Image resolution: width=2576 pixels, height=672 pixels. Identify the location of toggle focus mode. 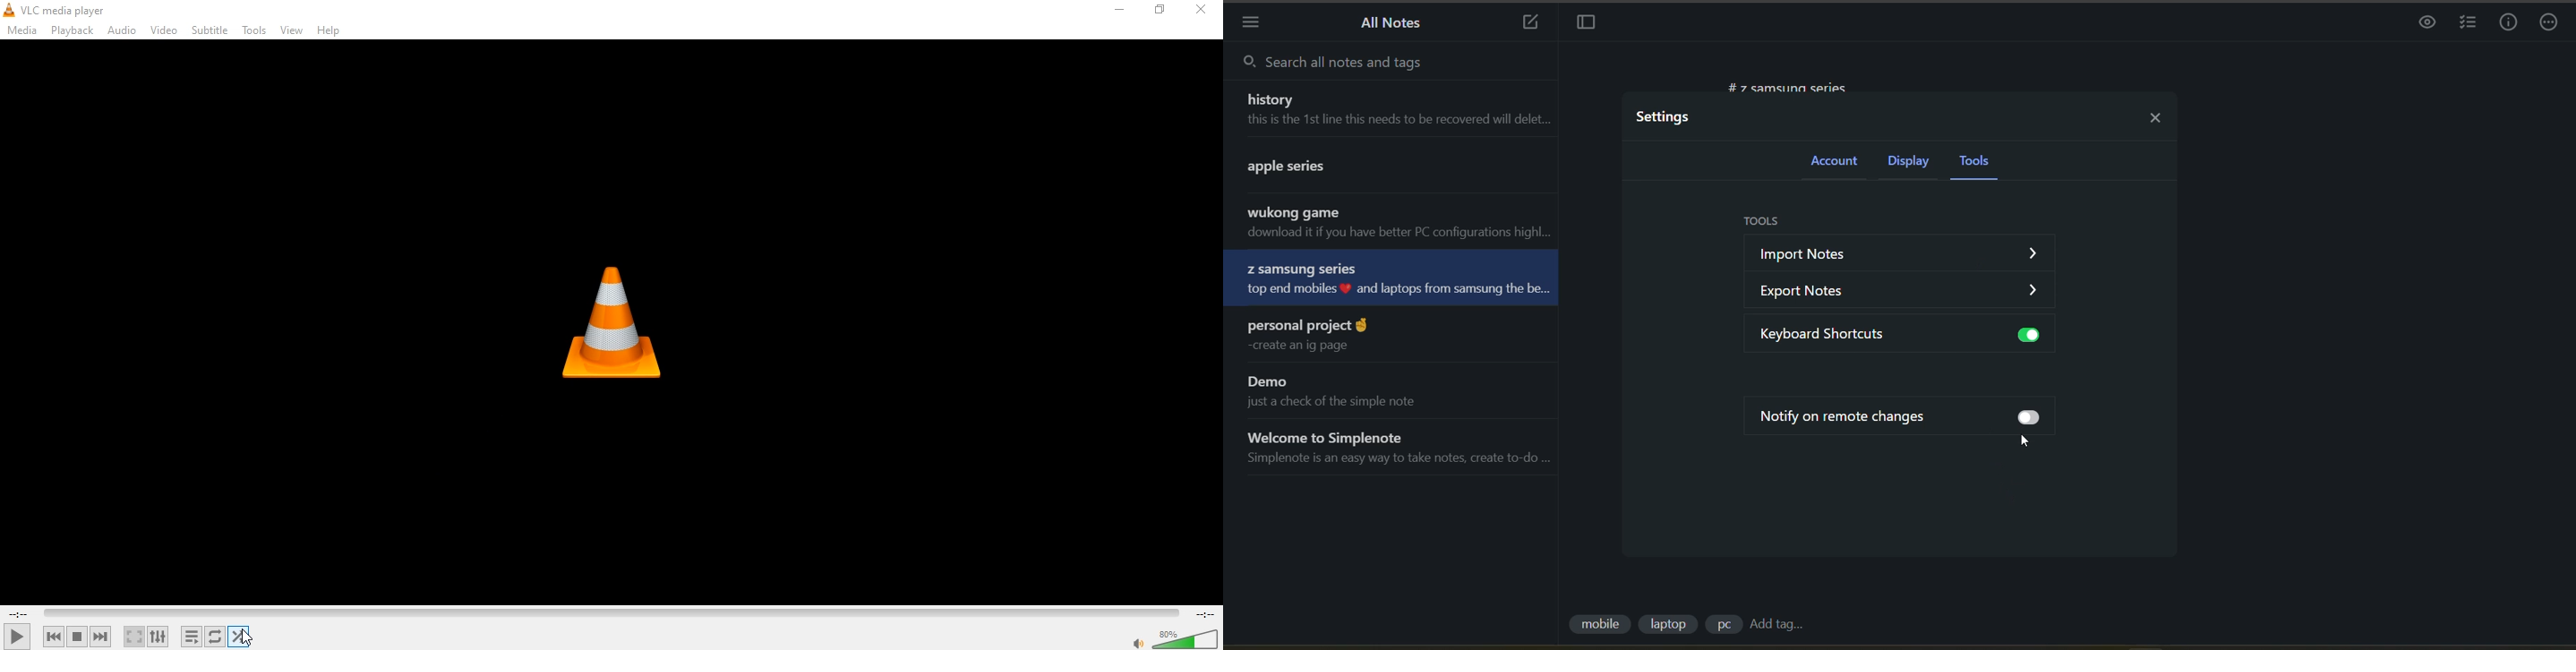
(1588, 23).